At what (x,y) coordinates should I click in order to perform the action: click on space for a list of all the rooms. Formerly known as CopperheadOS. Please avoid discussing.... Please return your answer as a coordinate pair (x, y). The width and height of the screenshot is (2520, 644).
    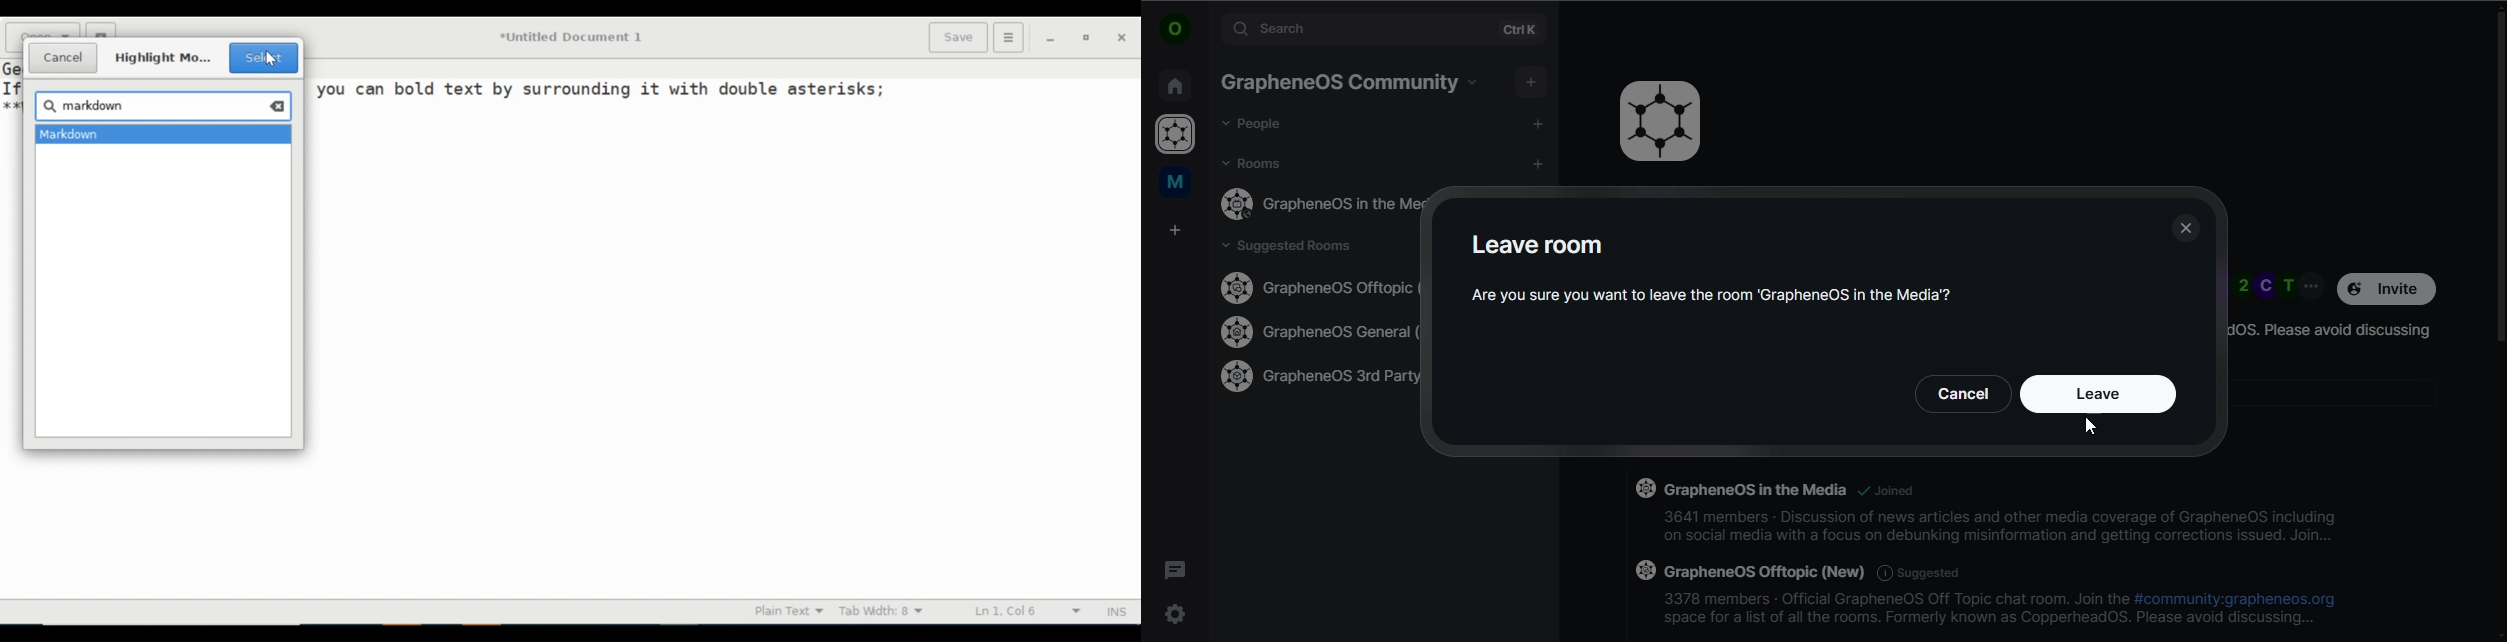
    Looking at the image, I should click on (1990, 621).